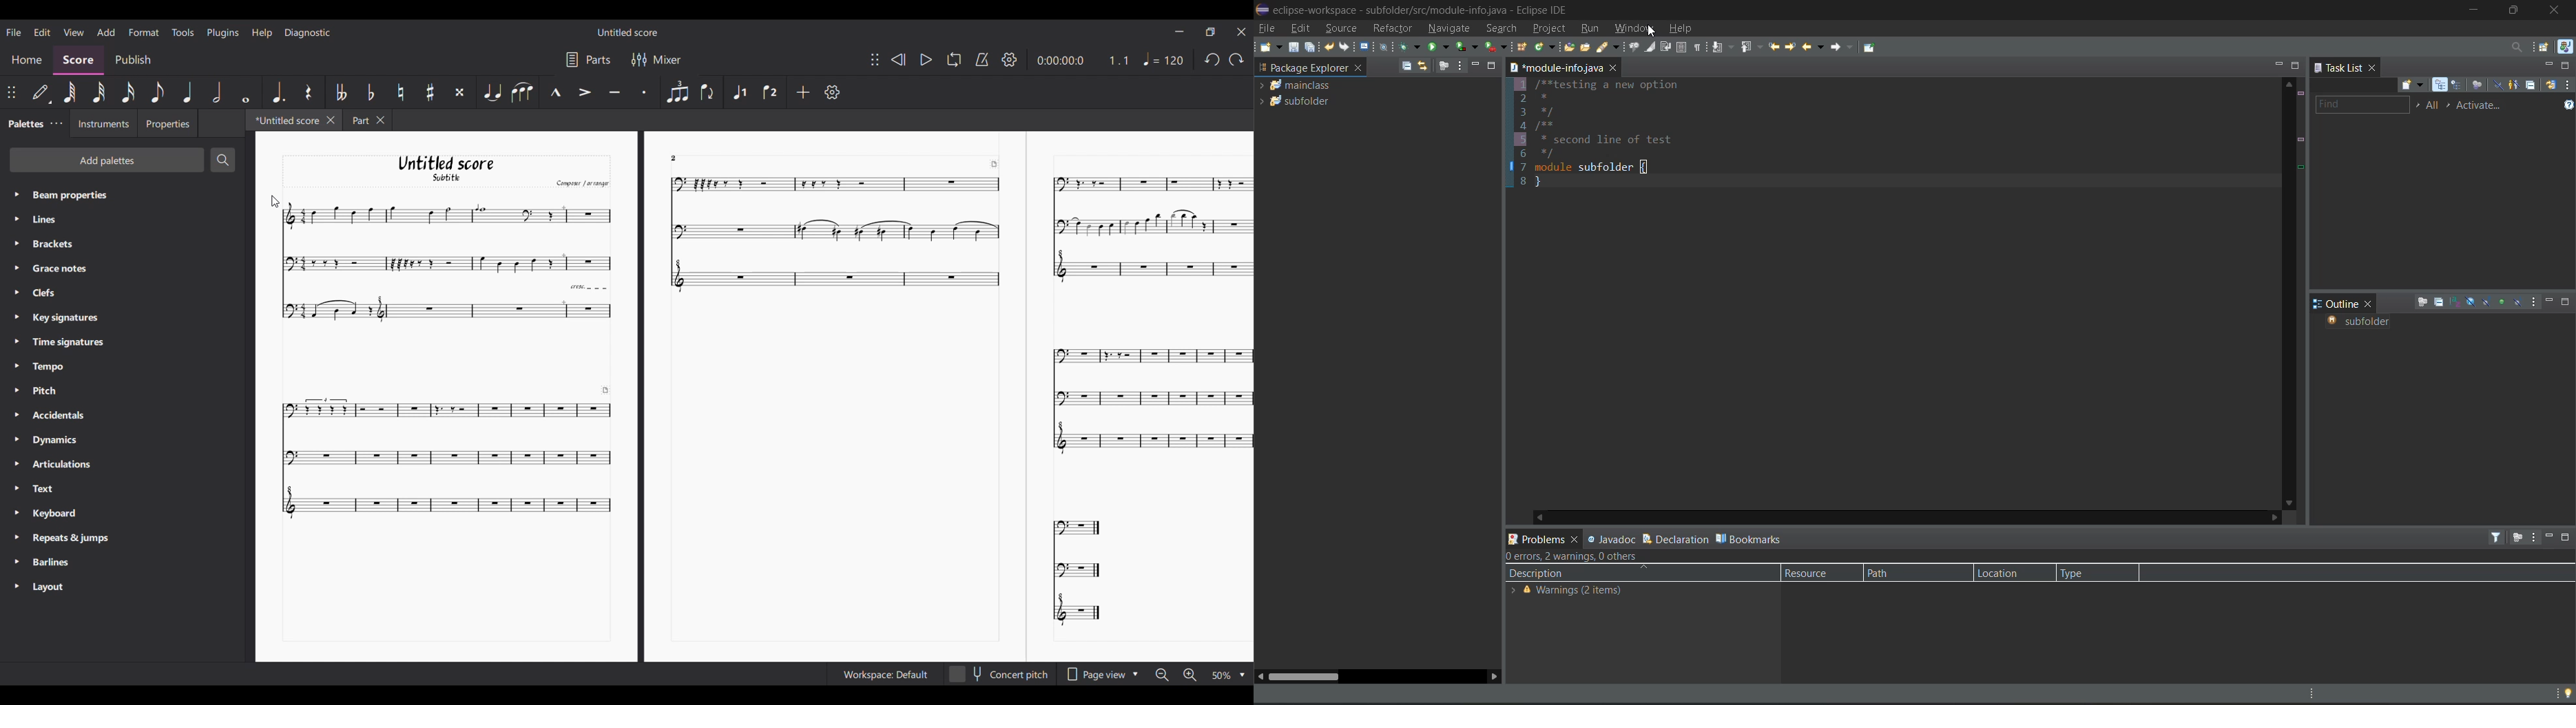 This screenshot has width=2576, height=728. I want to click on , so click(1153, 358).